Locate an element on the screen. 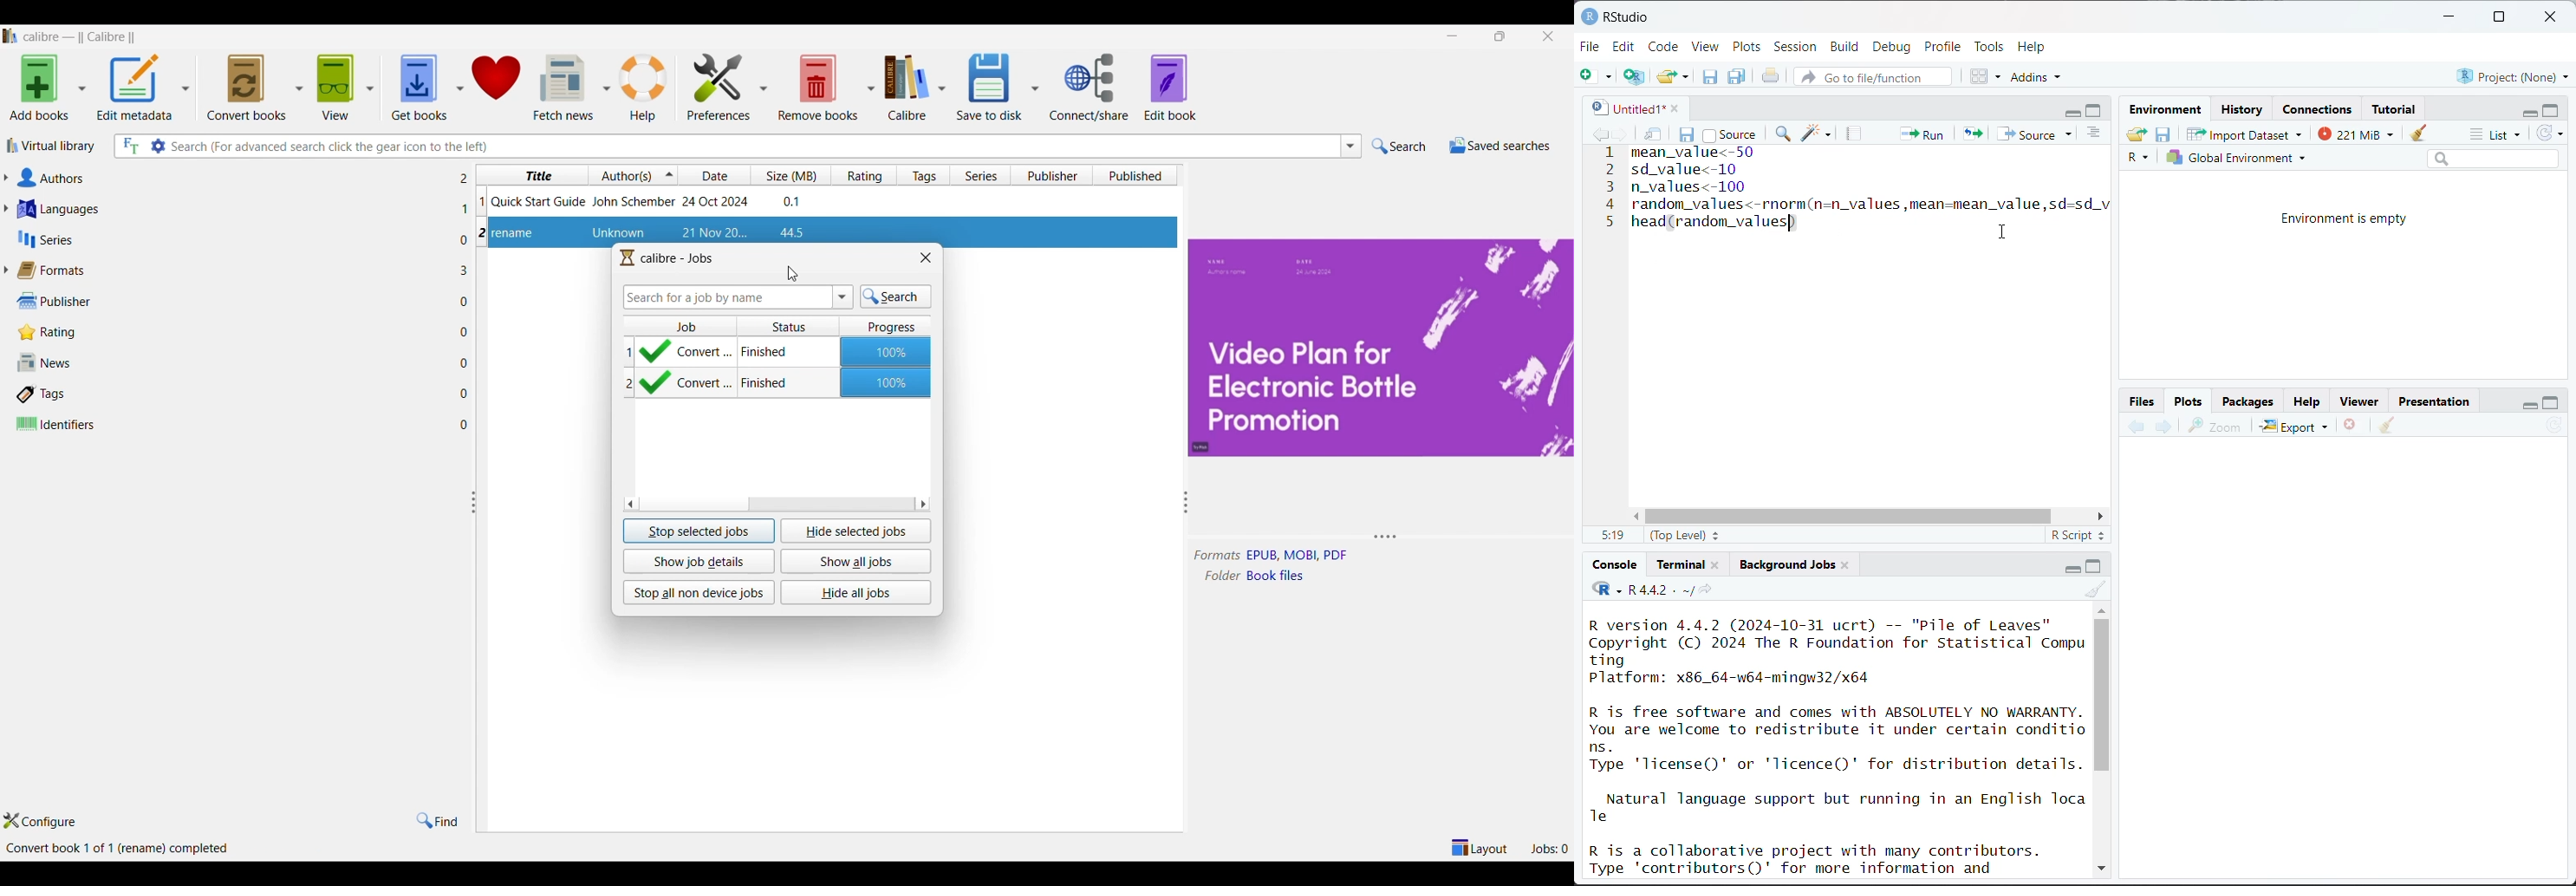 This screenshot has width=2576, height=896. EPUB, MOBI, PDF is located at coordinates (1298, 555).